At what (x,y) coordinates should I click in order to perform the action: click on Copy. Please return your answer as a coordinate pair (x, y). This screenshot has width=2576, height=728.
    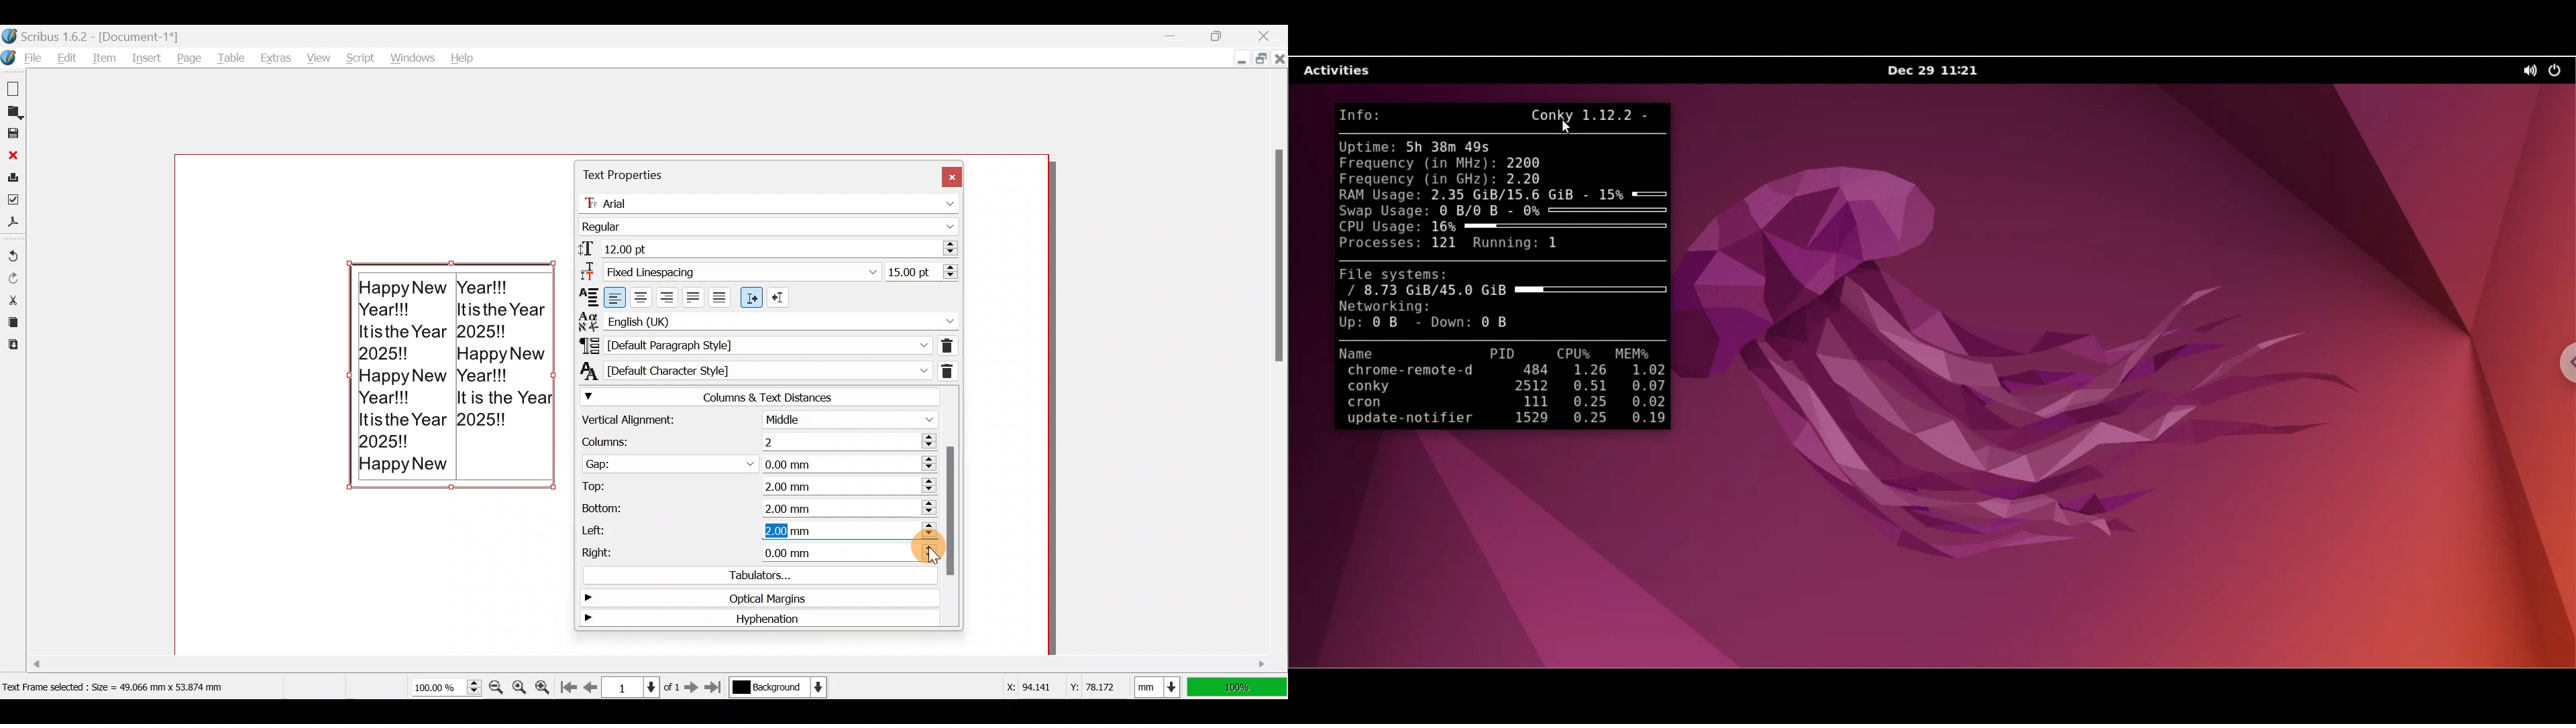
    Looking at the image, I should click on (11, 321).